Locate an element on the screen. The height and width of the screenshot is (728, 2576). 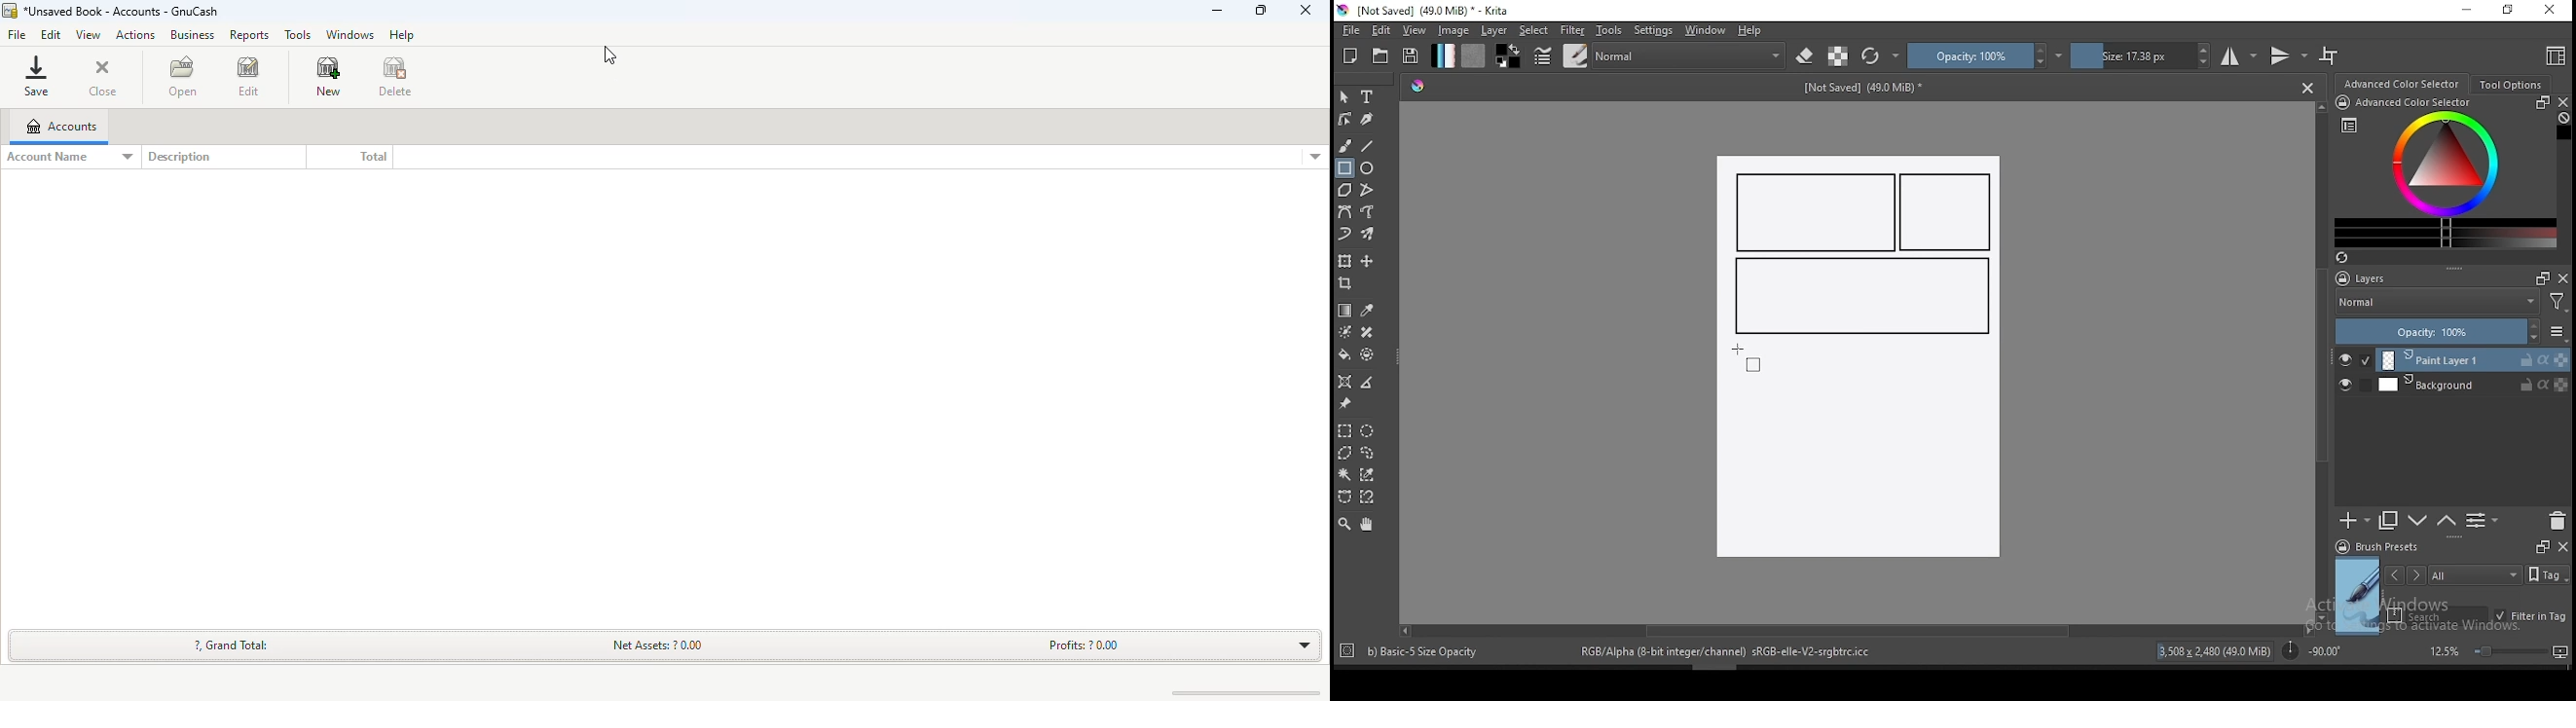
new rectangle is located at coordinates (1859, 297).